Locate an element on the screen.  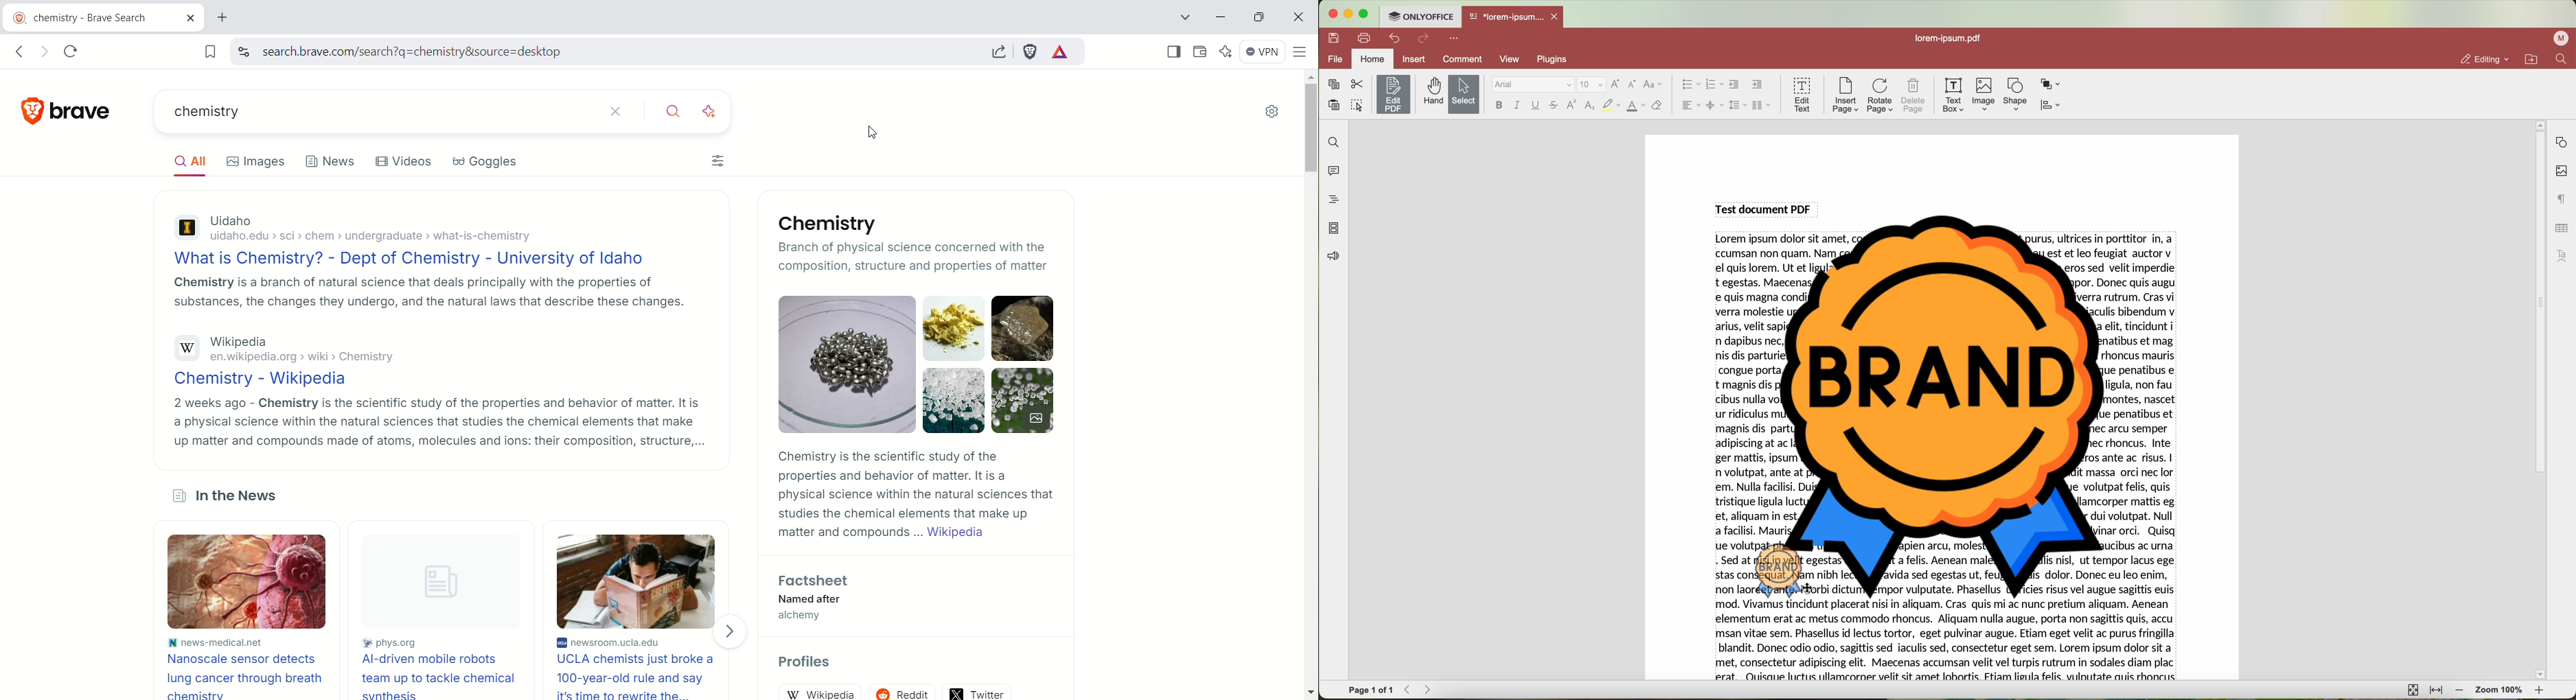
select is located at coordinates (1464, 95).